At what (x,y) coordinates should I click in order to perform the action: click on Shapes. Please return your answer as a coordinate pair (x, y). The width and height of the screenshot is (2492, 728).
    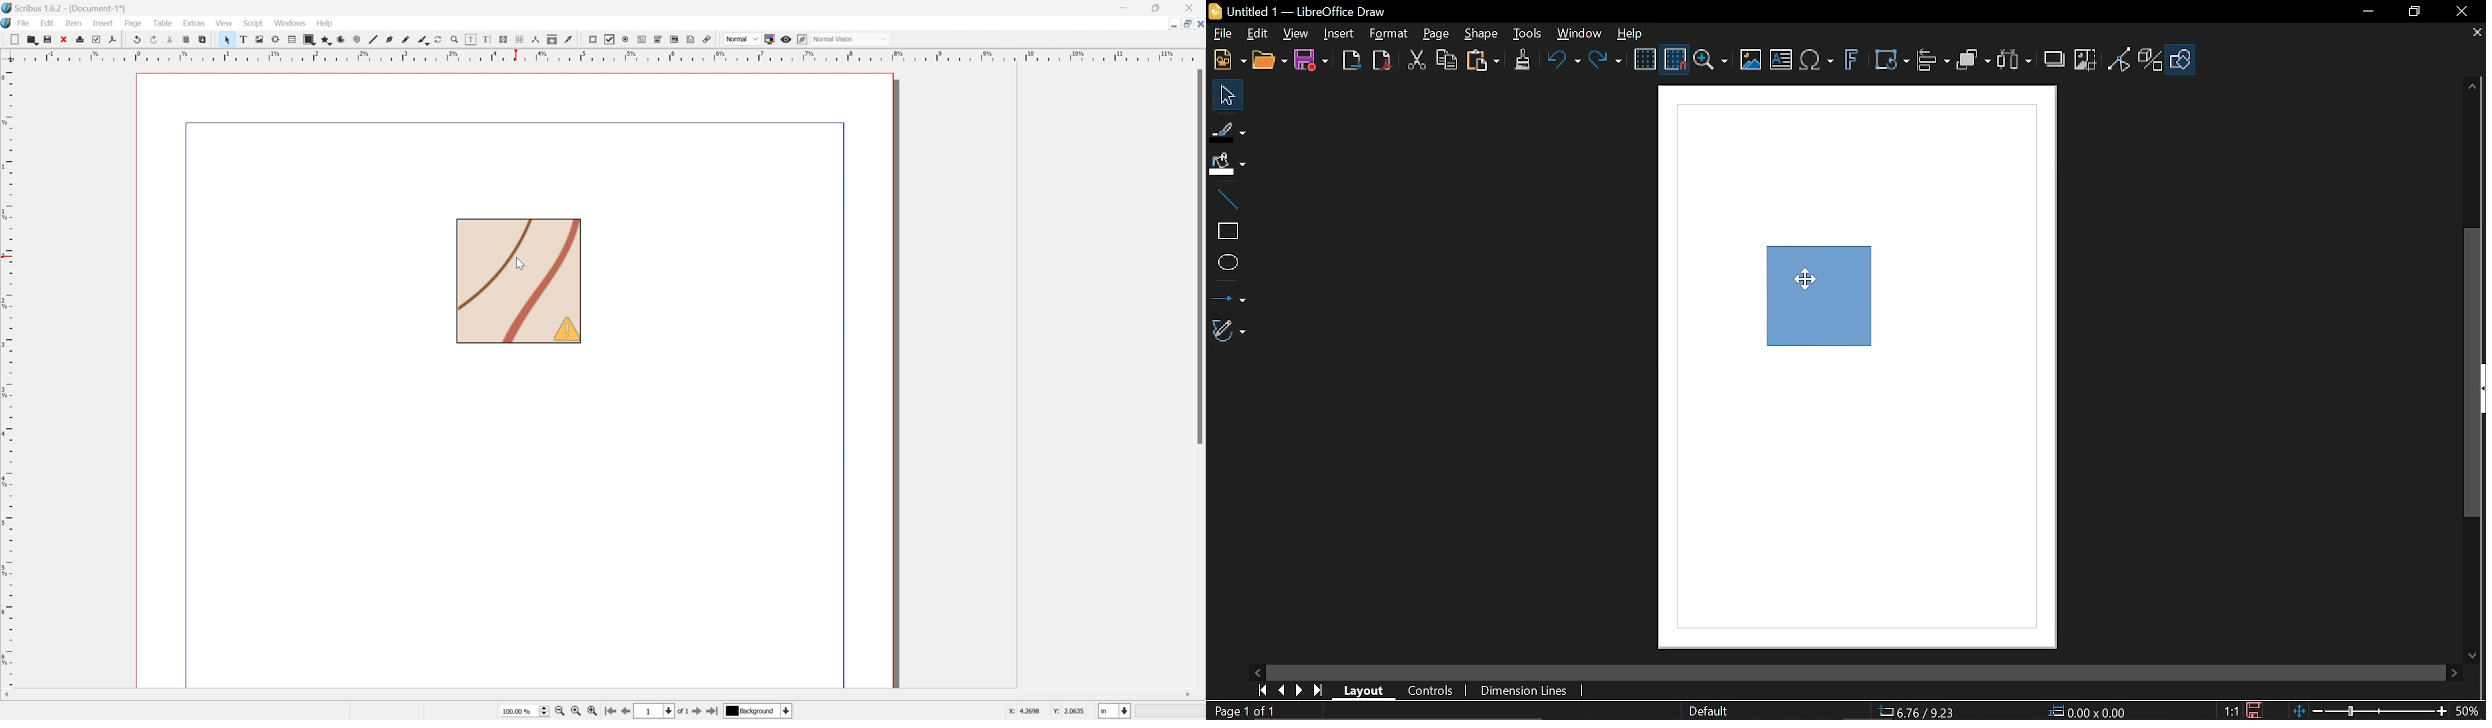
    Looking at the image, I should click on (2180, 59).